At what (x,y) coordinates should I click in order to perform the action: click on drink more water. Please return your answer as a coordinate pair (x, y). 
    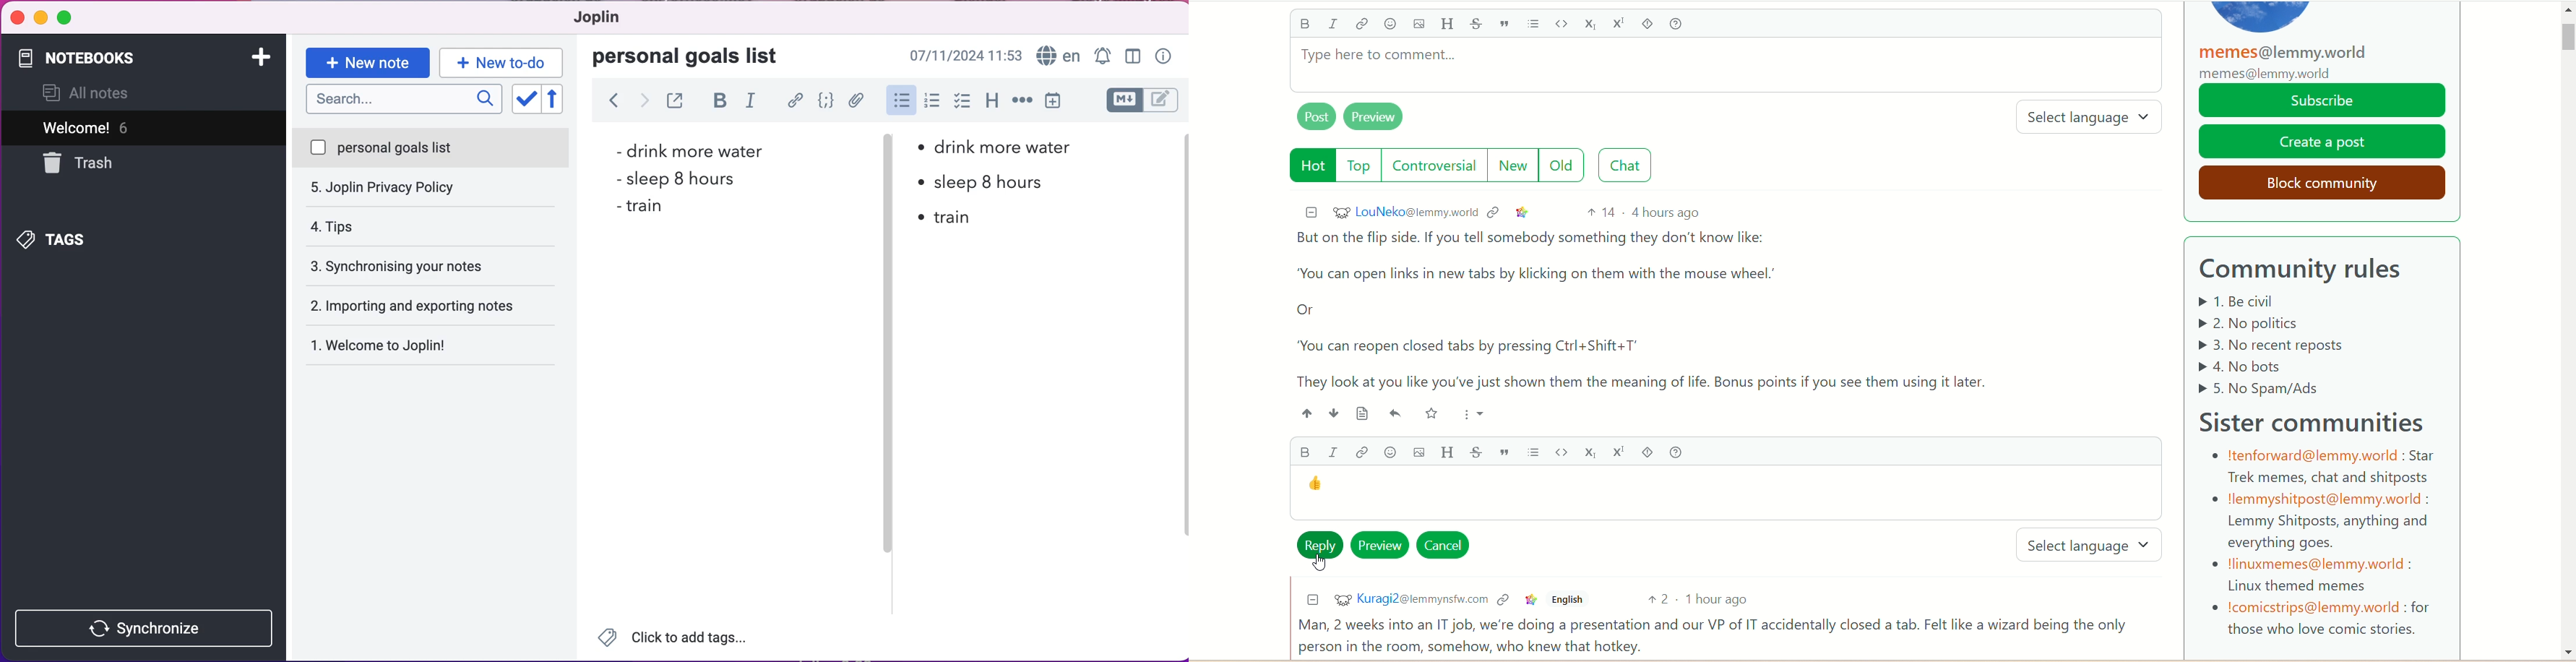
    Looking at the image, I should click on (687, 150).